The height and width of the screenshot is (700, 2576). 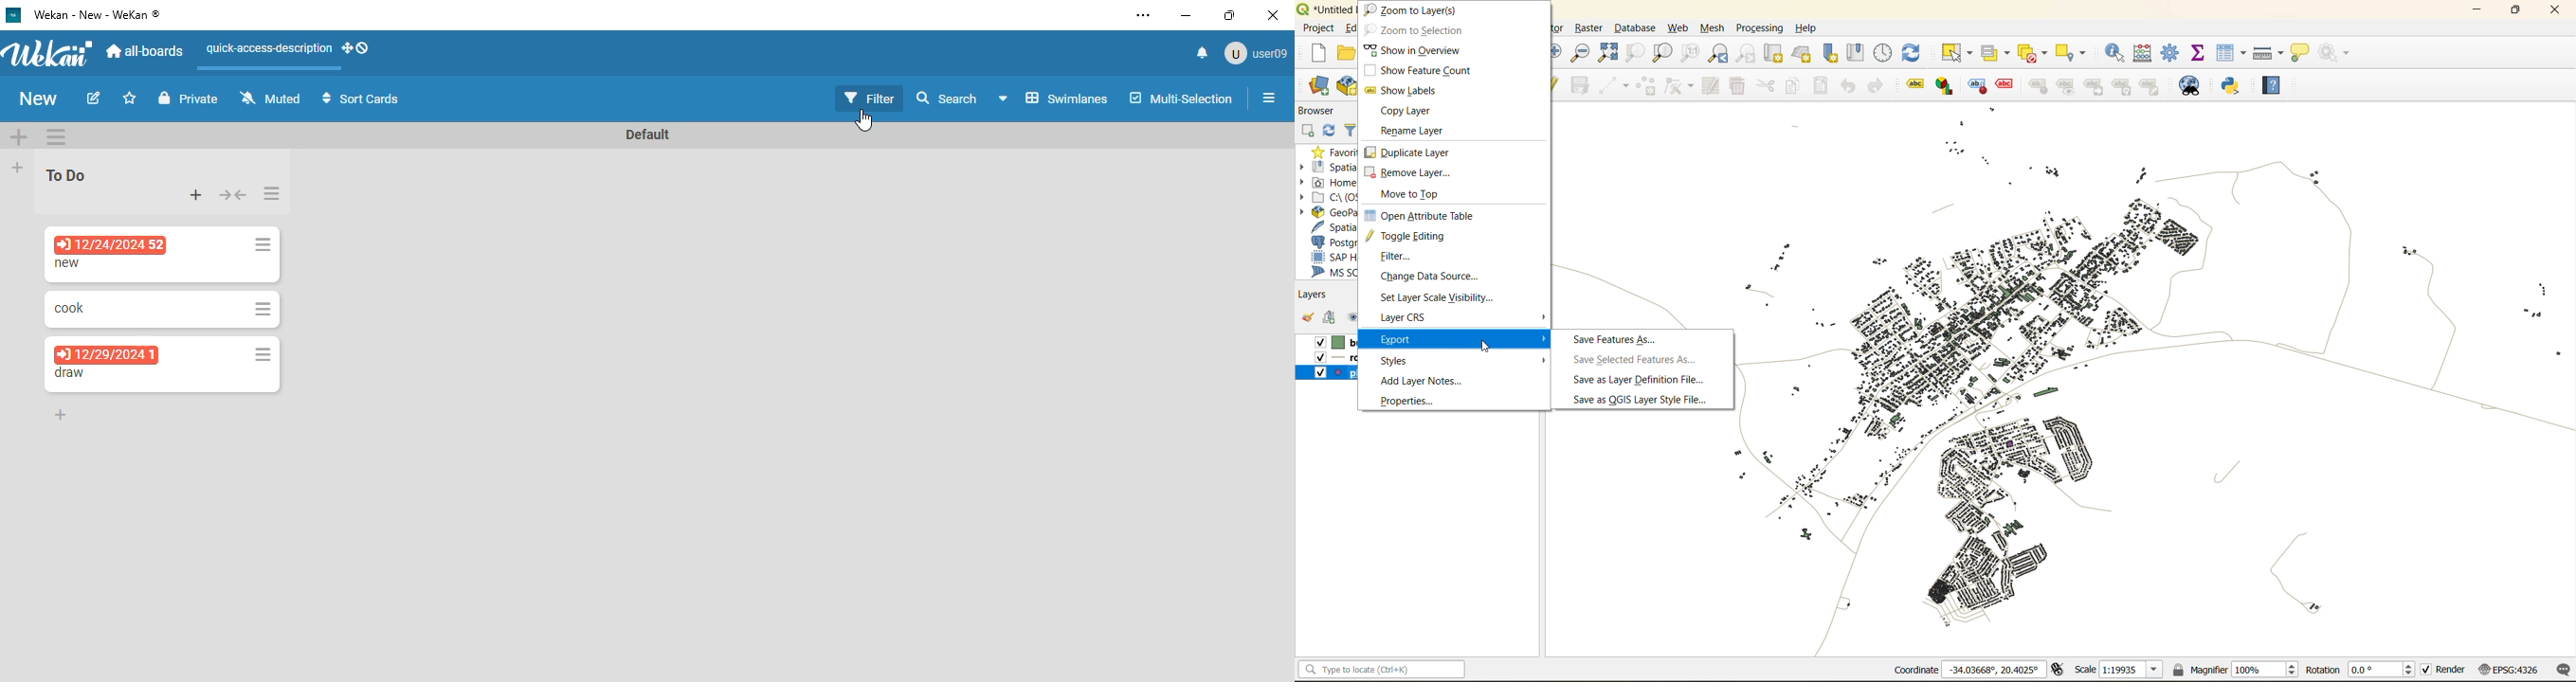 What do you see at coordinates (2040, 86) in the screenshot?
I see `pin/unpin labels and diagrams` at bounding box center [2040, 86].